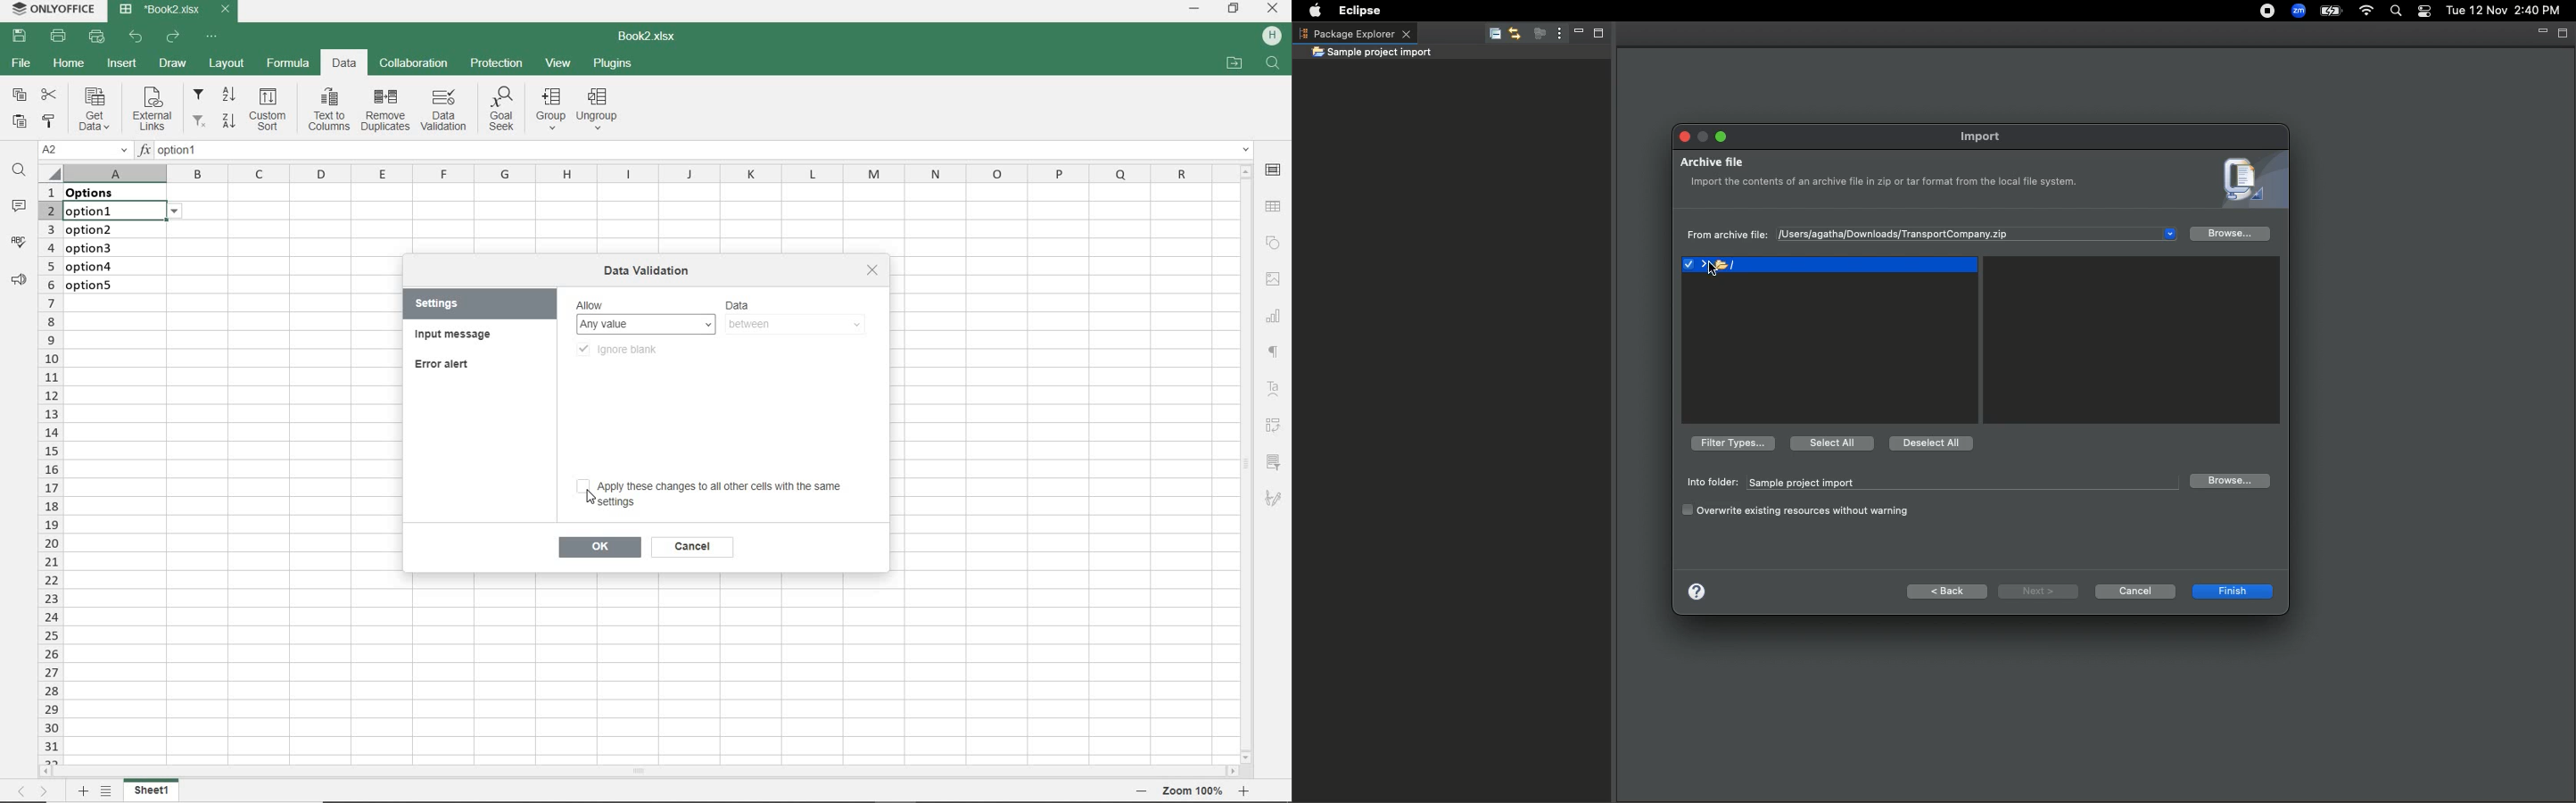 The width and height of the screenshot is (2576, 812). What do you see at coordinates (1276, 459) in the screenshot?
I see `filter` at bounding box center [1276, 459].